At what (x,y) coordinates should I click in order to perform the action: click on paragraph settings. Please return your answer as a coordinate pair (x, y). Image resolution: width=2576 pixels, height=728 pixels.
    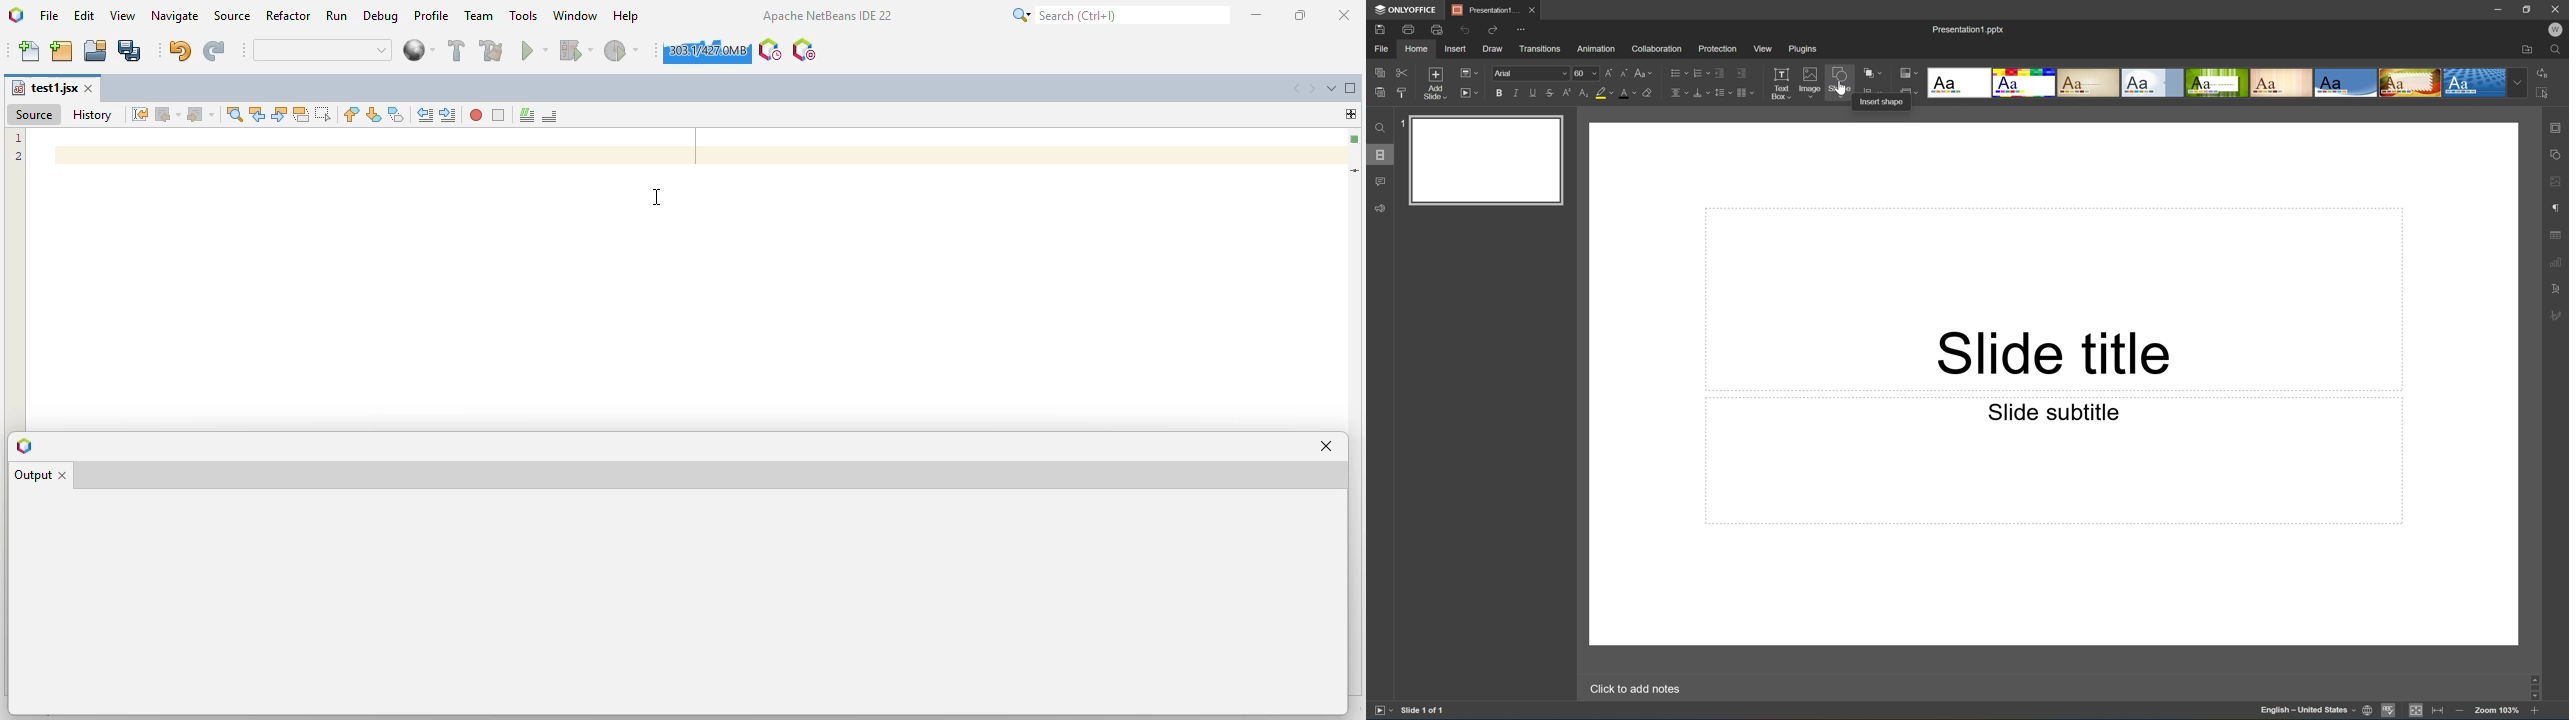
    Looking at the image, I should click on (2556, 208).